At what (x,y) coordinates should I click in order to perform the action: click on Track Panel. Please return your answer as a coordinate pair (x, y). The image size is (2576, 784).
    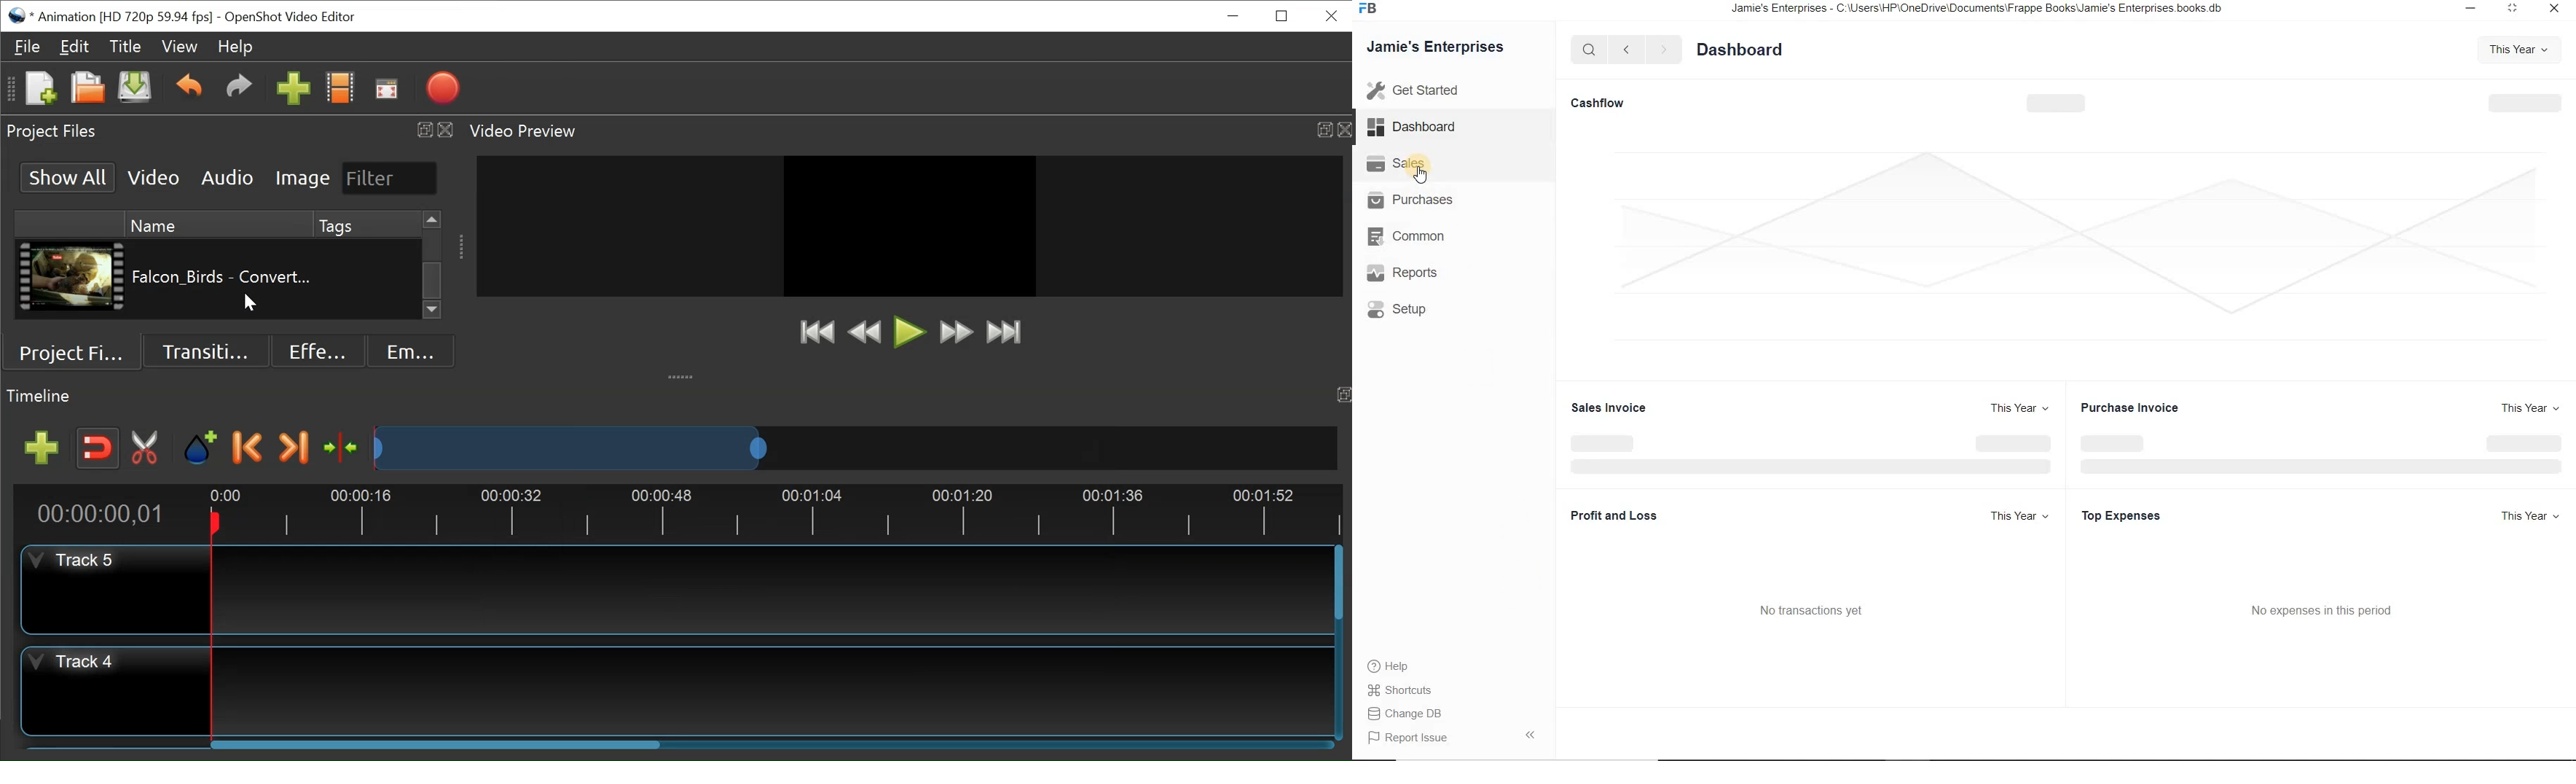
    Looking at the image, I should click on (768, 589).